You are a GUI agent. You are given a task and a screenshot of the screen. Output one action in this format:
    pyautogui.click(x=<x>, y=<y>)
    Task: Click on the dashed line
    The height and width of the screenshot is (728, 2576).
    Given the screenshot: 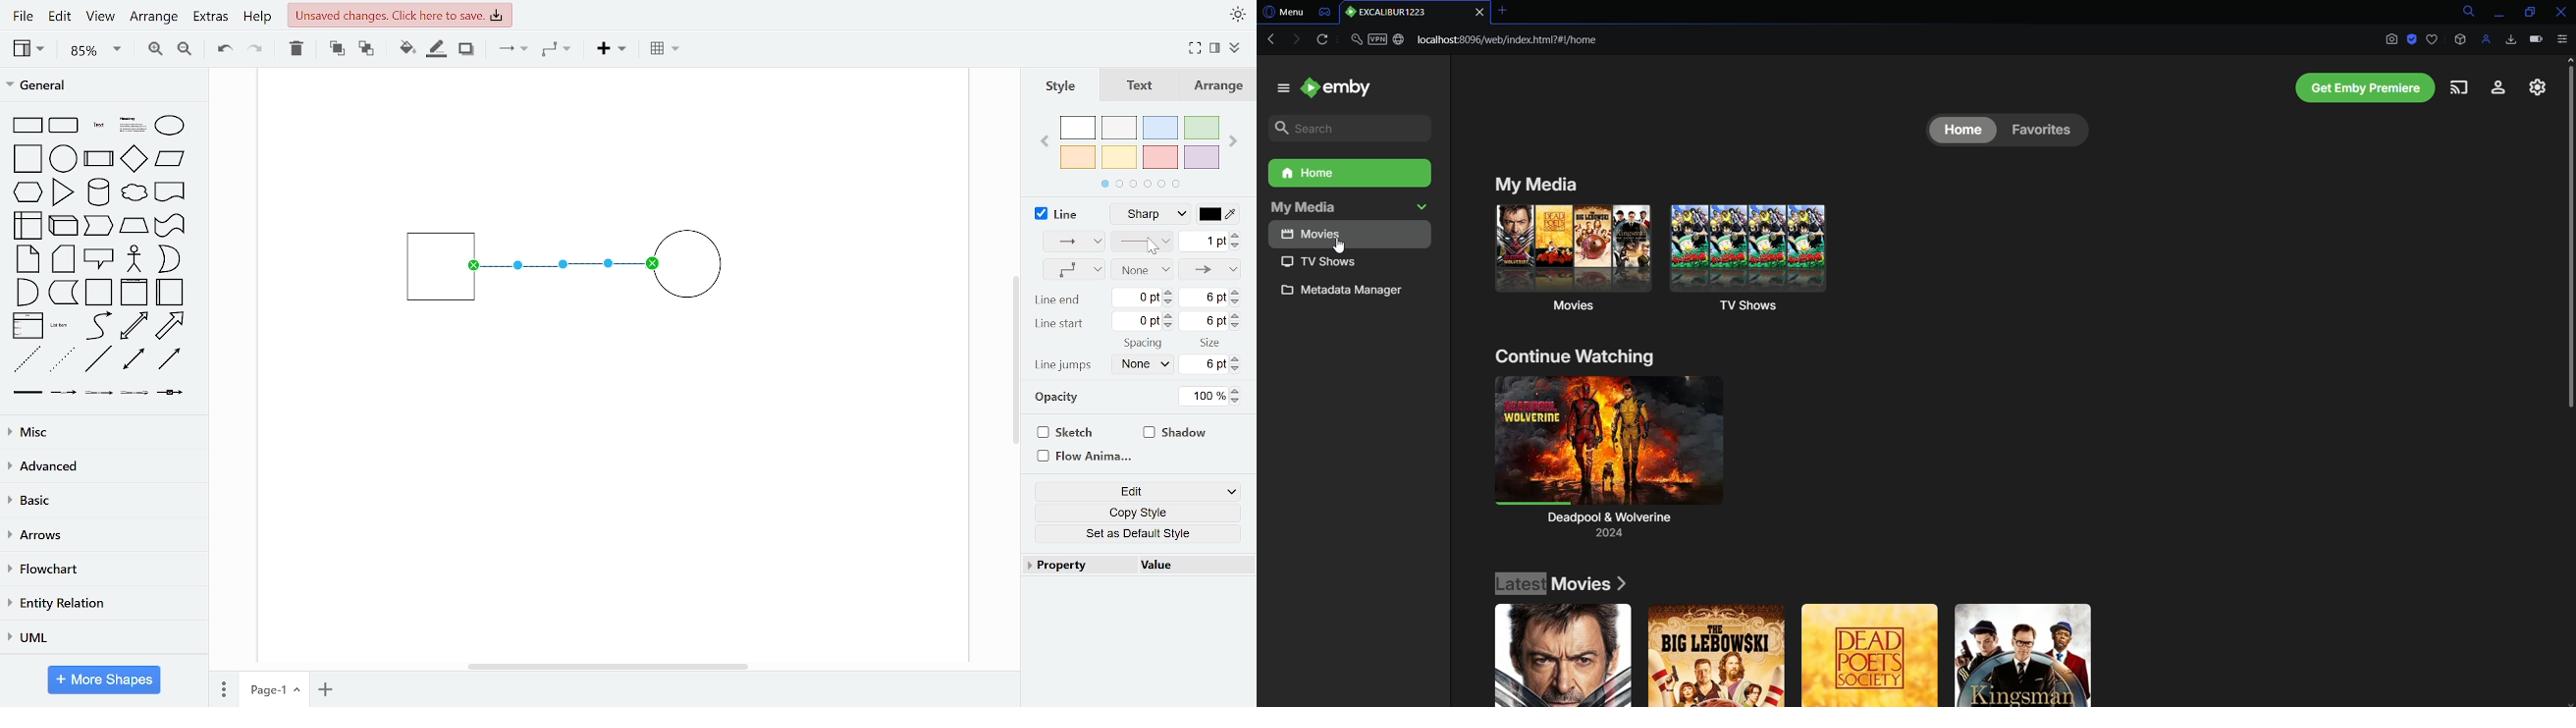 What is the action you would take?
    pyautogui.click(x=27, y=360)
    